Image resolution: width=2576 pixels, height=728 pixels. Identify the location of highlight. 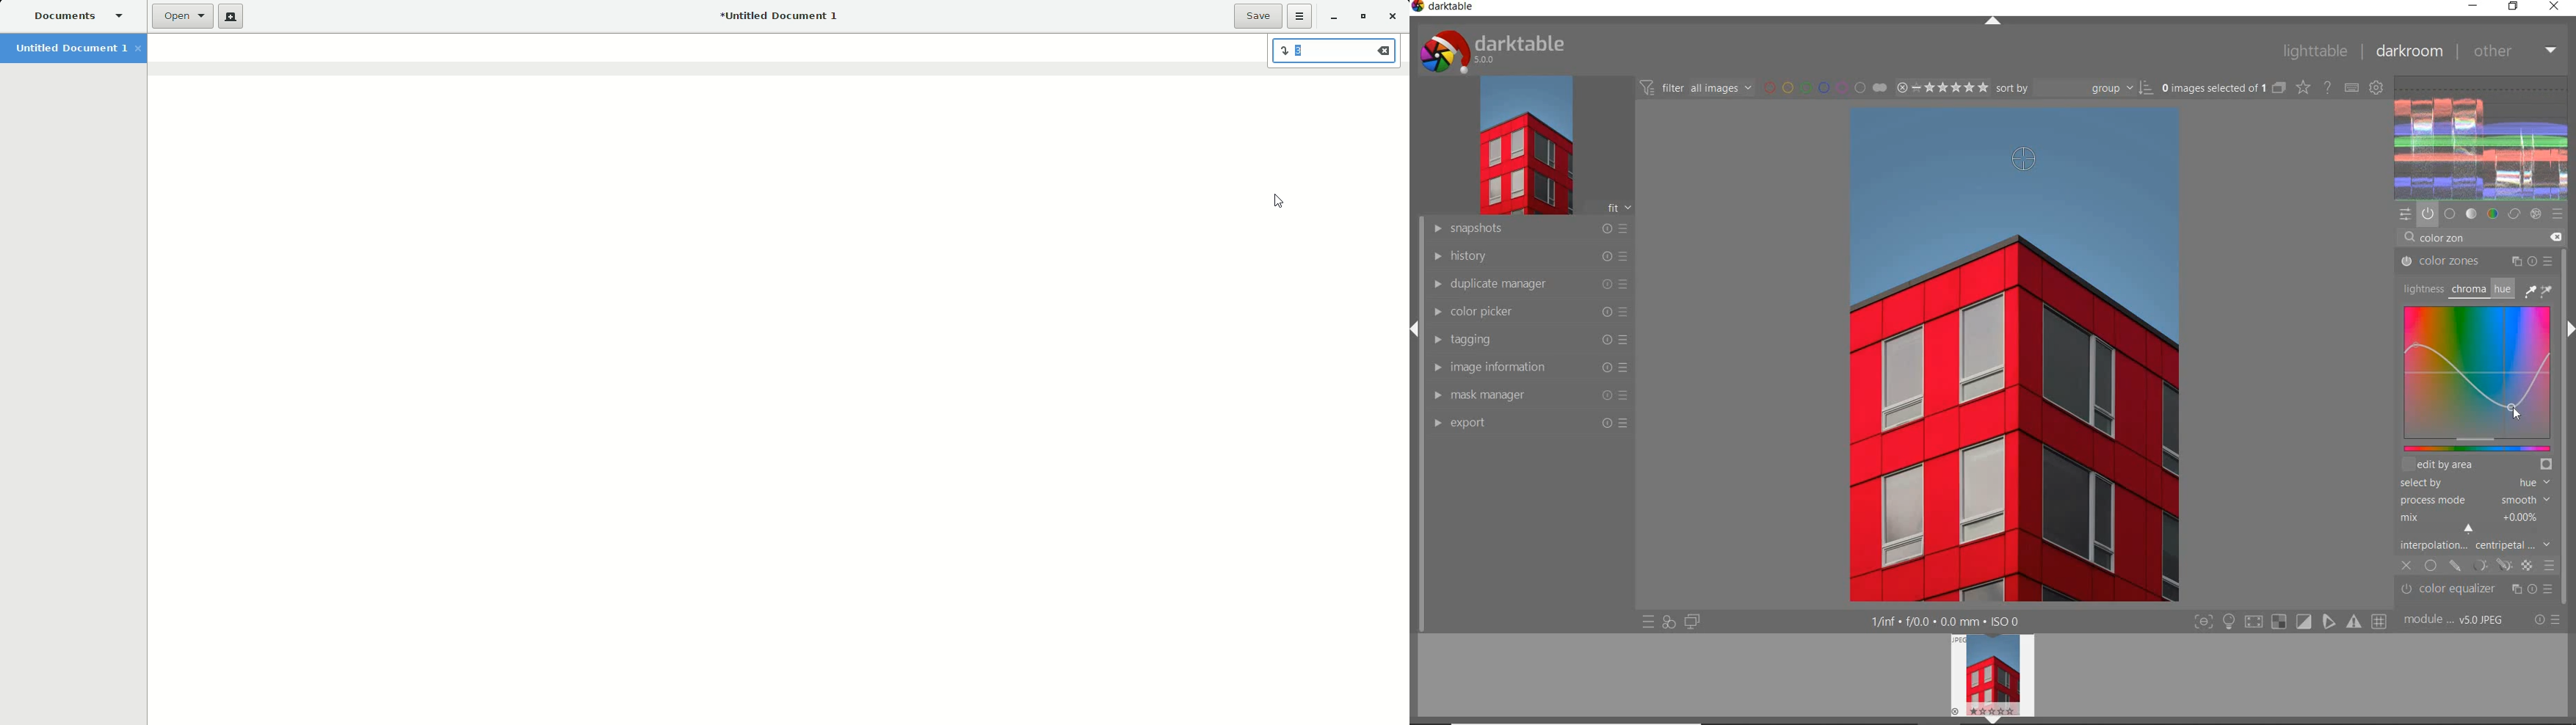
(2231, 624).